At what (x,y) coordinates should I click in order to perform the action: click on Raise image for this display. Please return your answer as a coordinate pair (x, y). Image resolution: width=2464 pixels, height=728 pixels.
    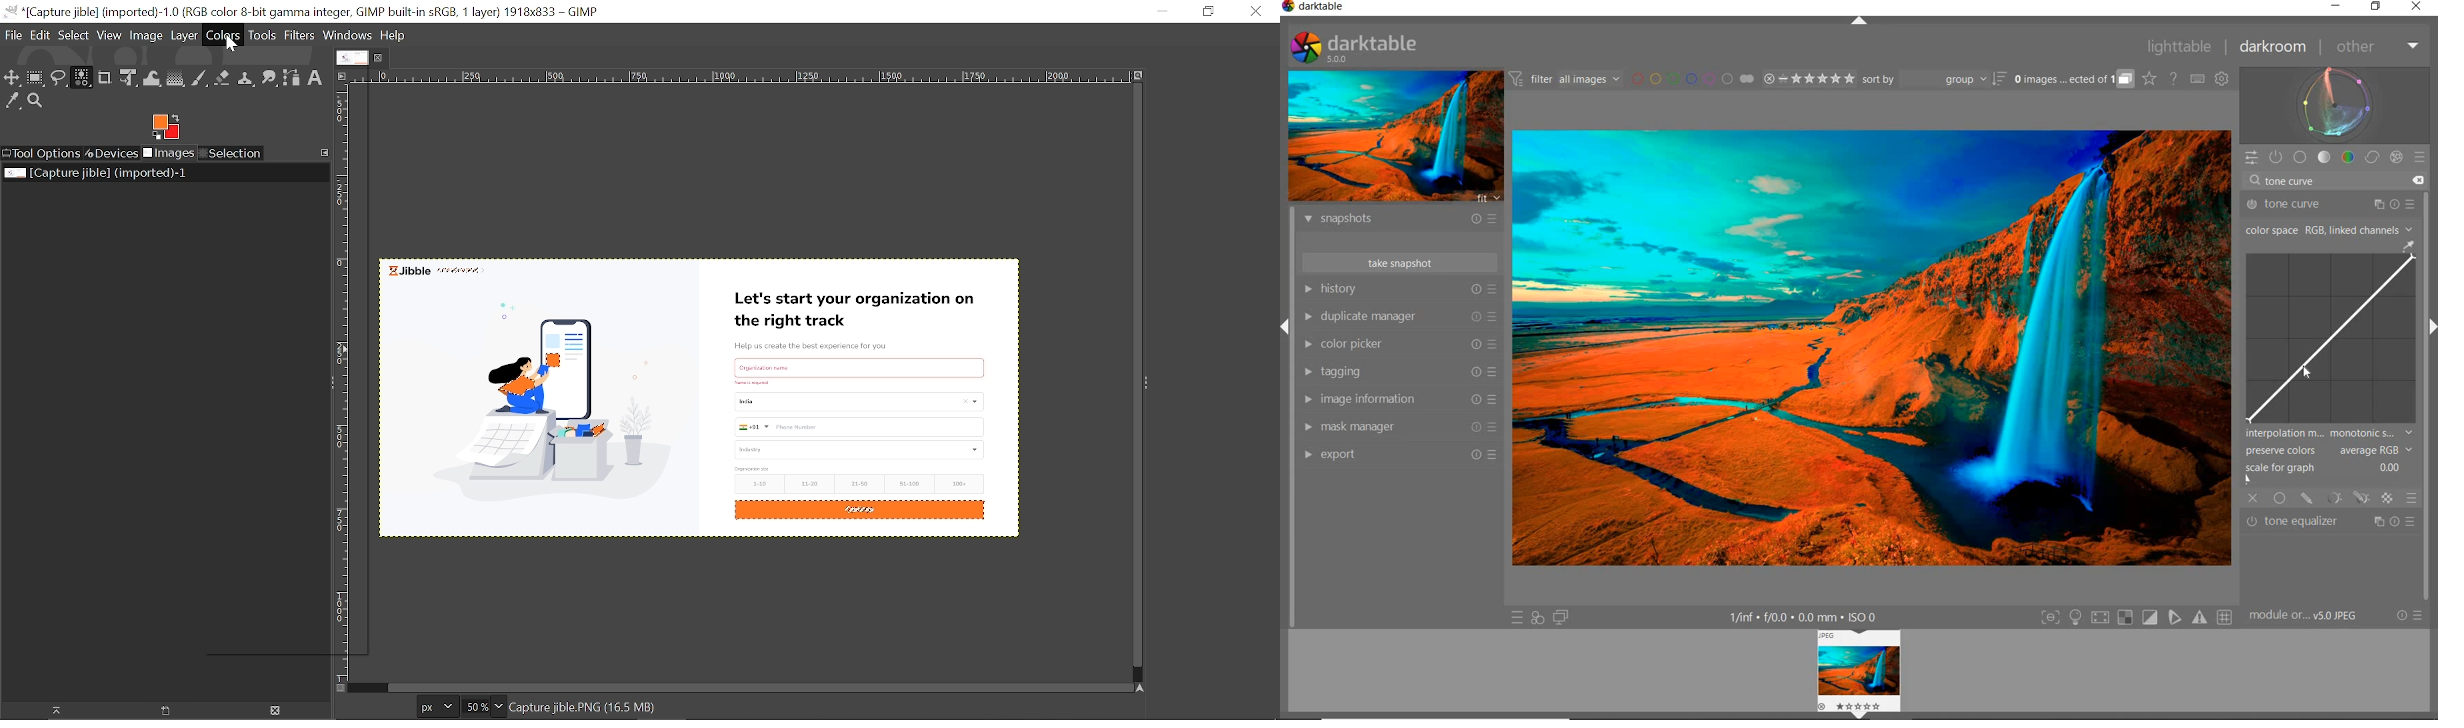
    Looking at the image, I should click on (50, 711).